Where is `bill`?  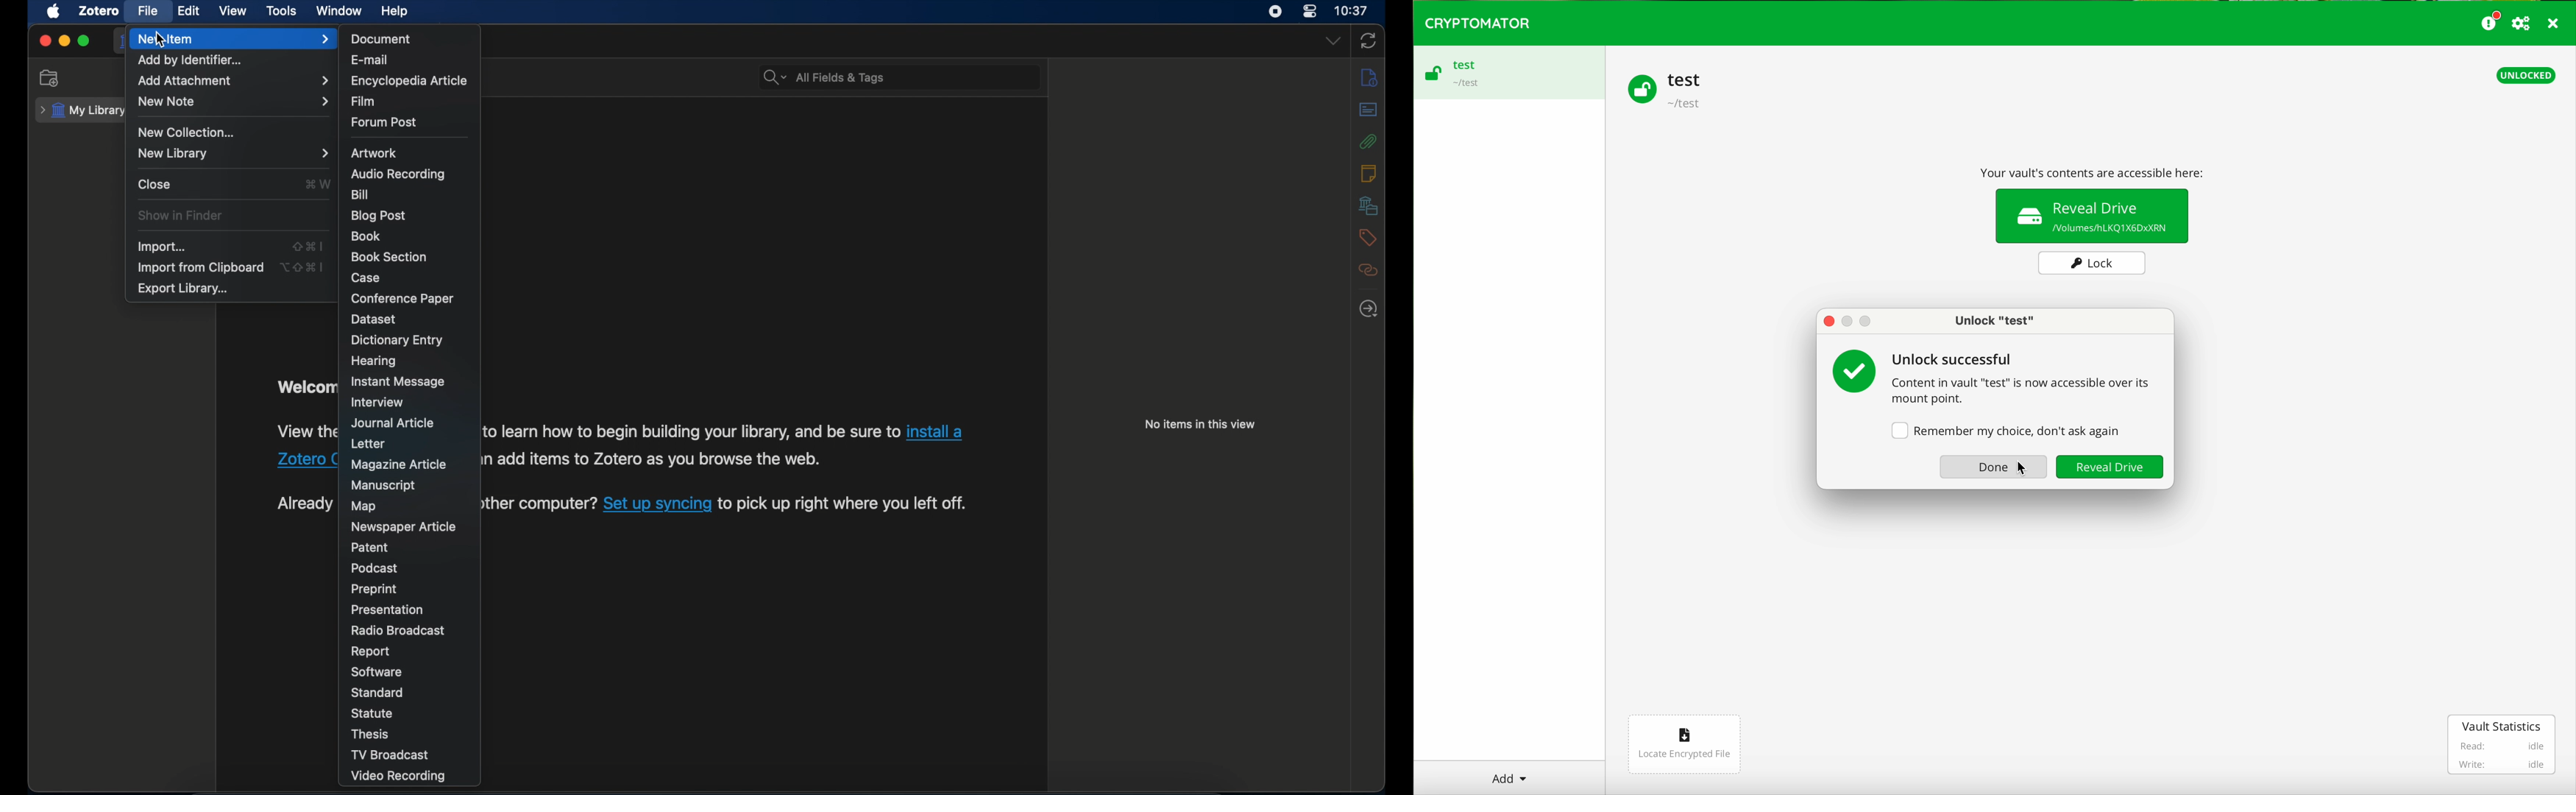 bill is located at coordinates (361, 194).